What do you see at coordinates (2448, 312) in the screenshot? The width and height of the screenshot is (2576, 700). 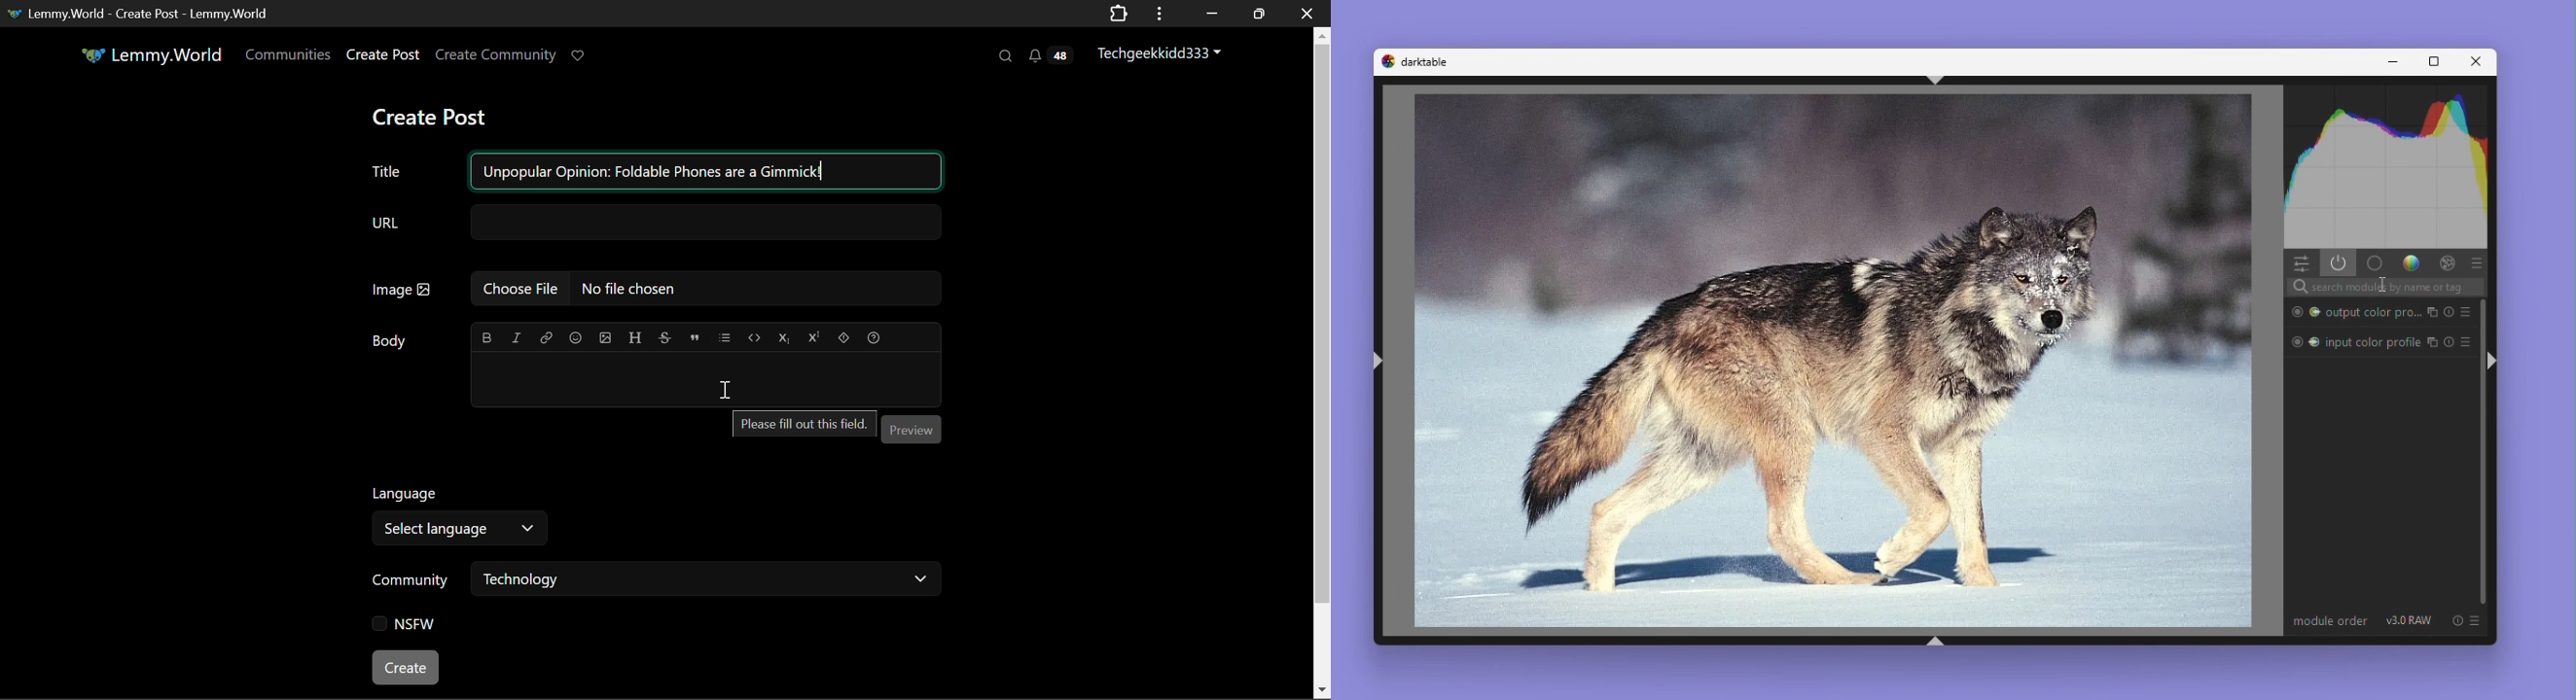 I see `reset` at bounding box center [2448, 312].